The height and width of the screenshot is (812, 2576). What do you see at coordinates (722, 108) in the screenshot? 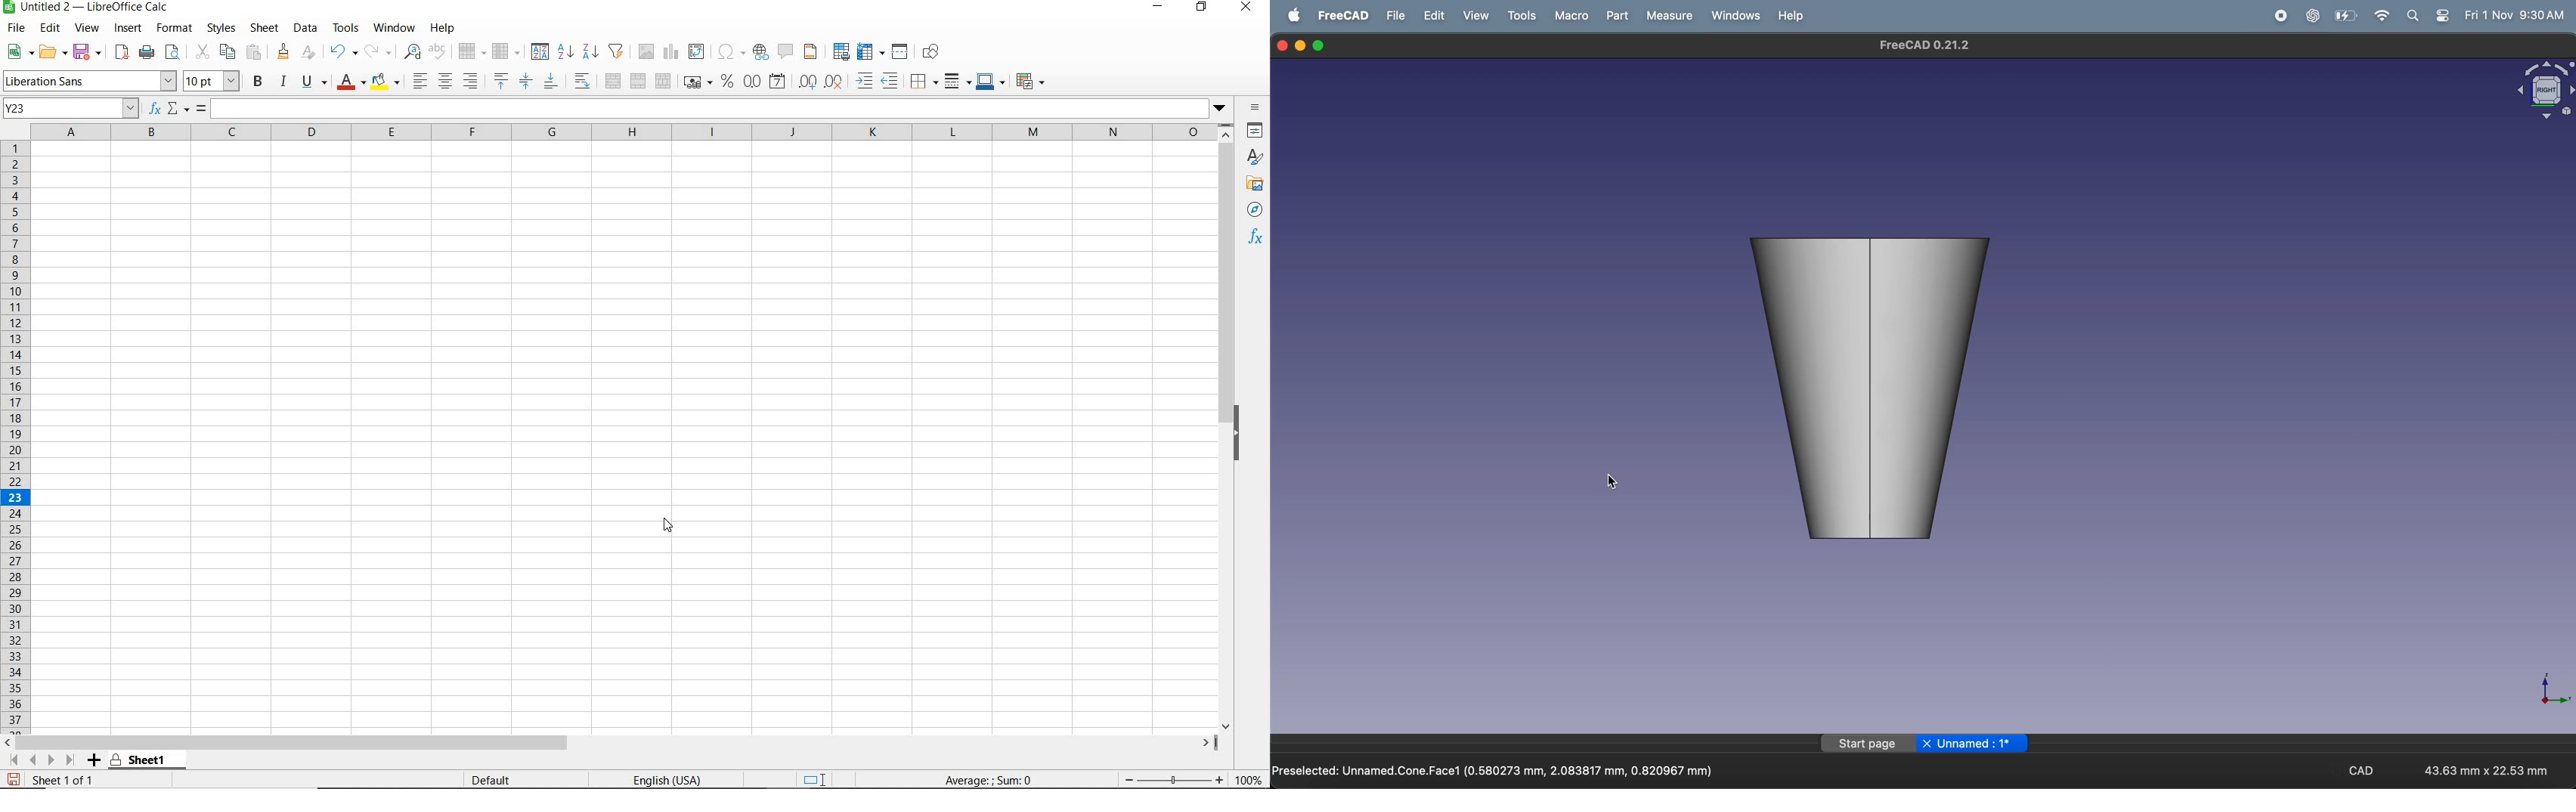
I see `EXPAND FORMULA BAR` at bounding box center [722, 108].